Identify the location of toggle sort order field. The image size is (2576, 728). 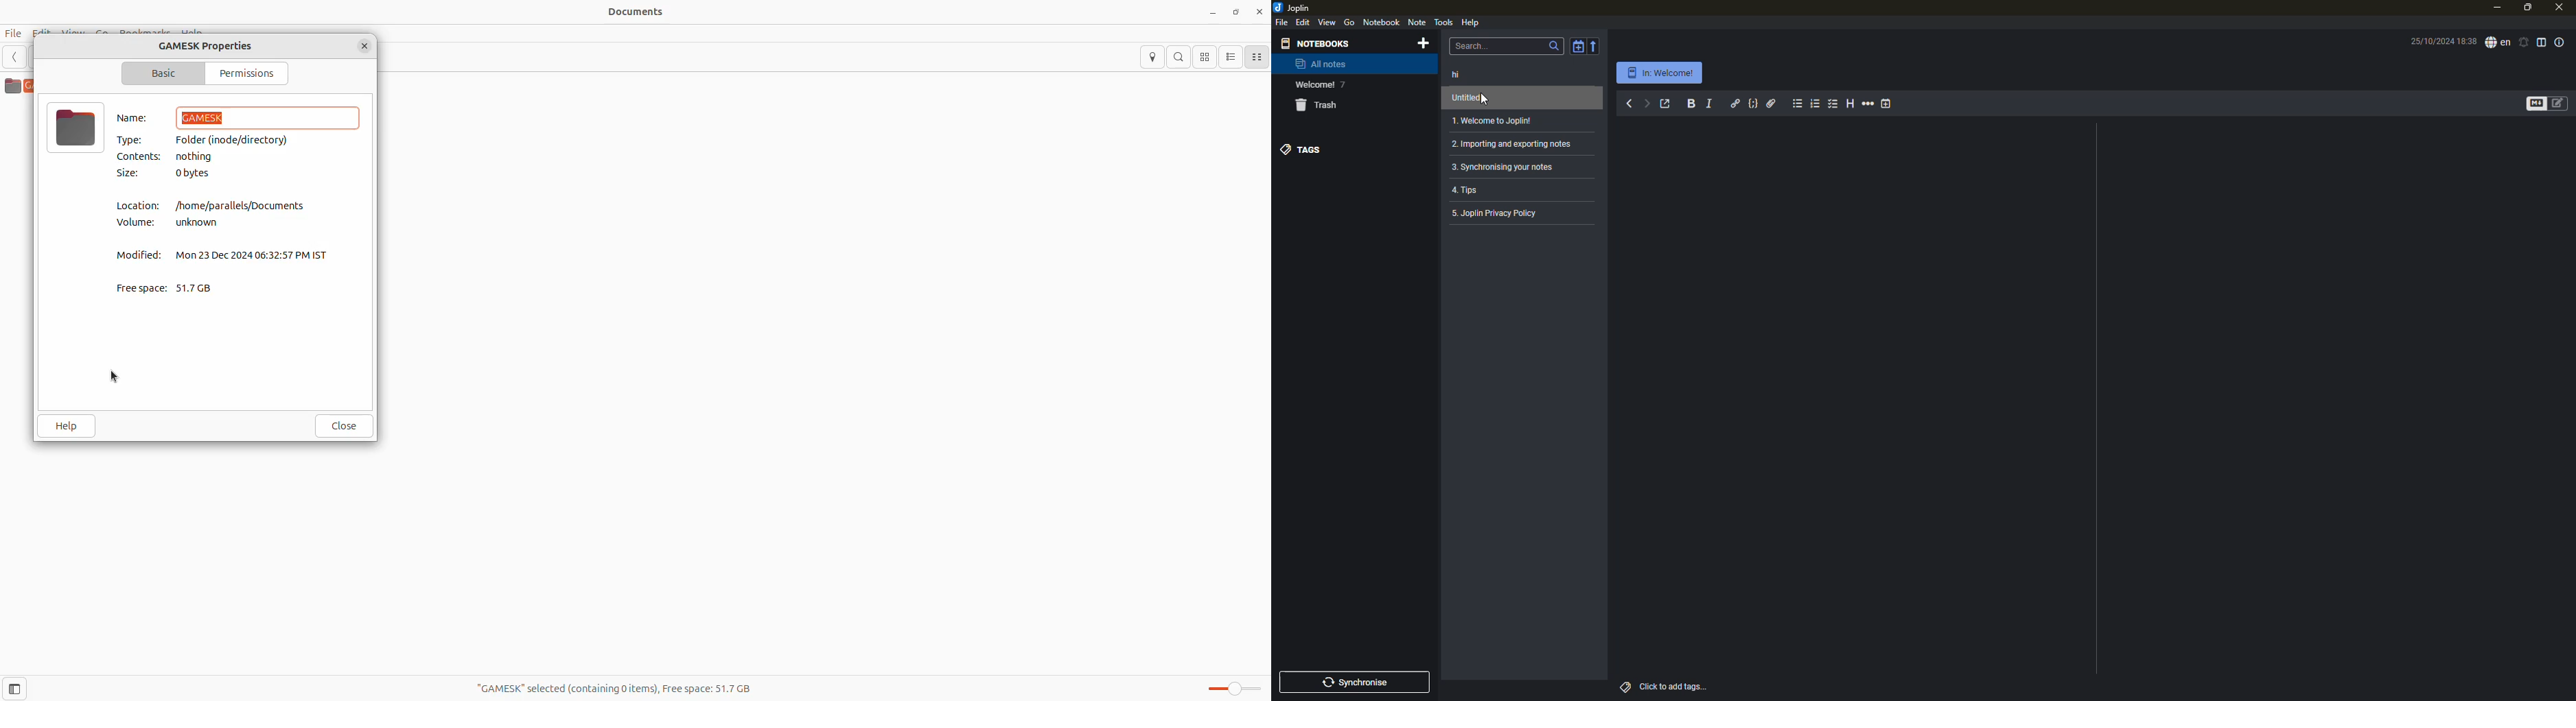
(1576, 45).